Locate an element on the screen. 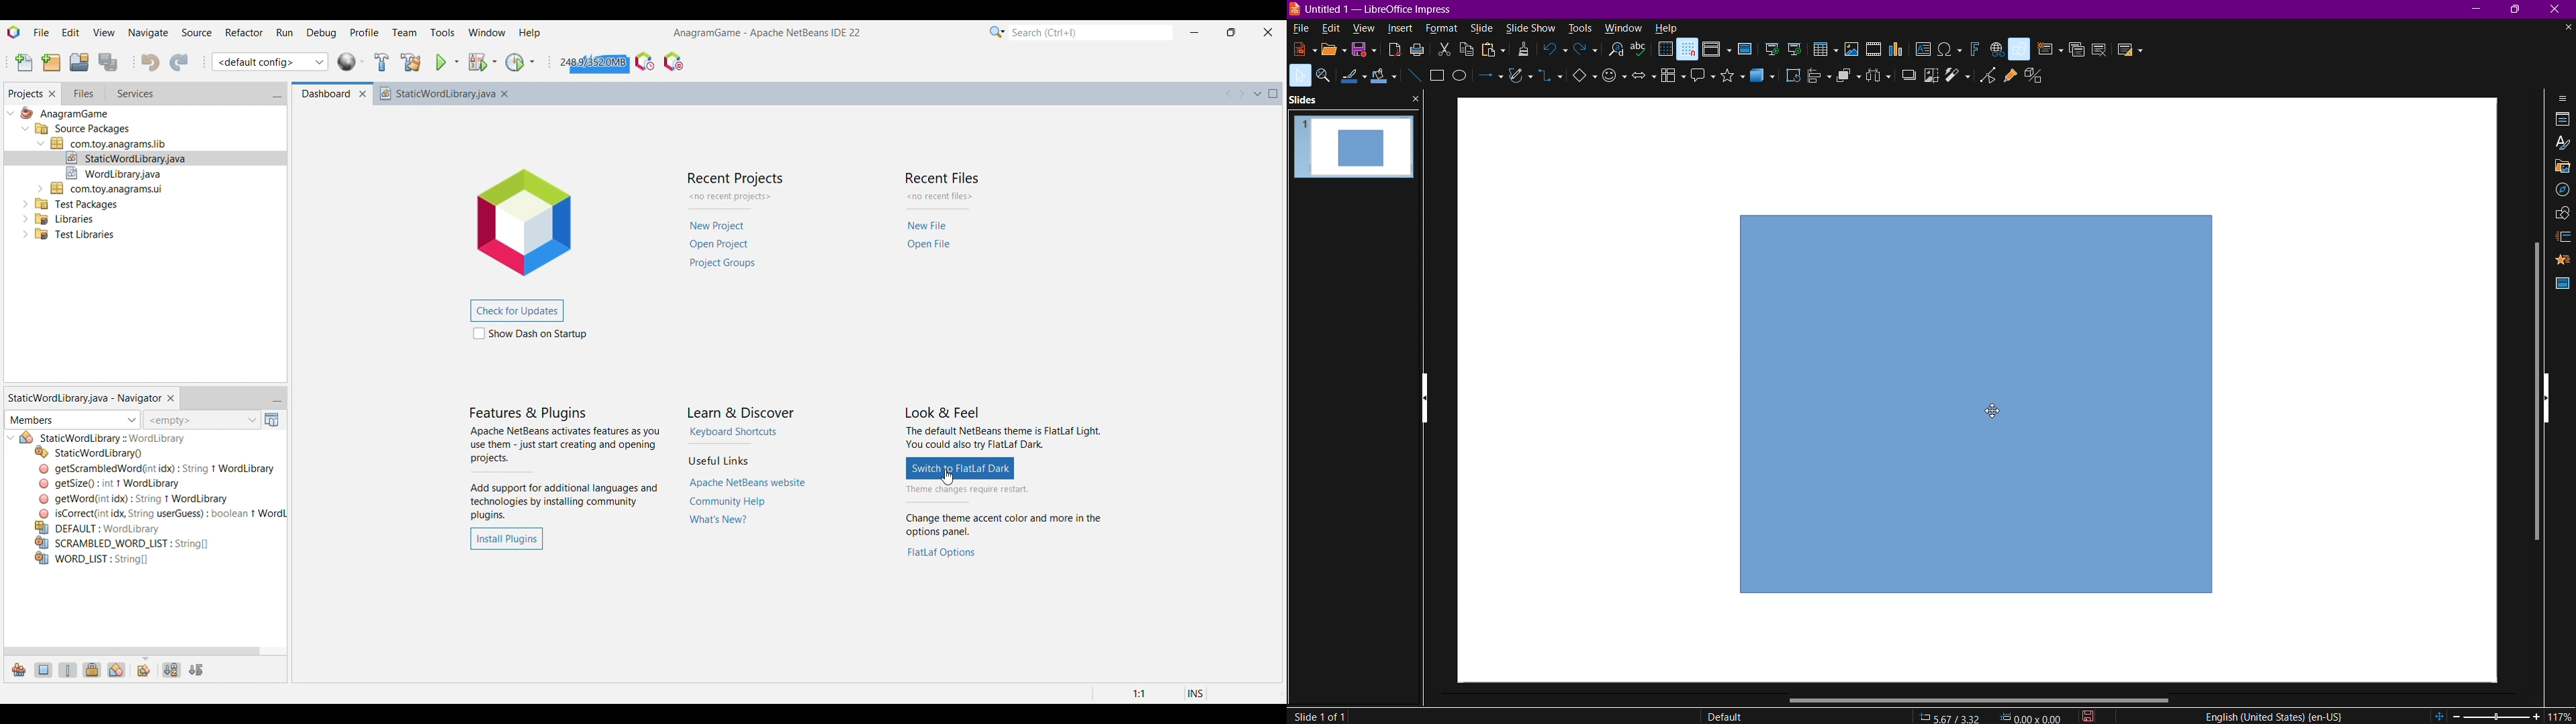  slide is located at coordinates (1482, 28).